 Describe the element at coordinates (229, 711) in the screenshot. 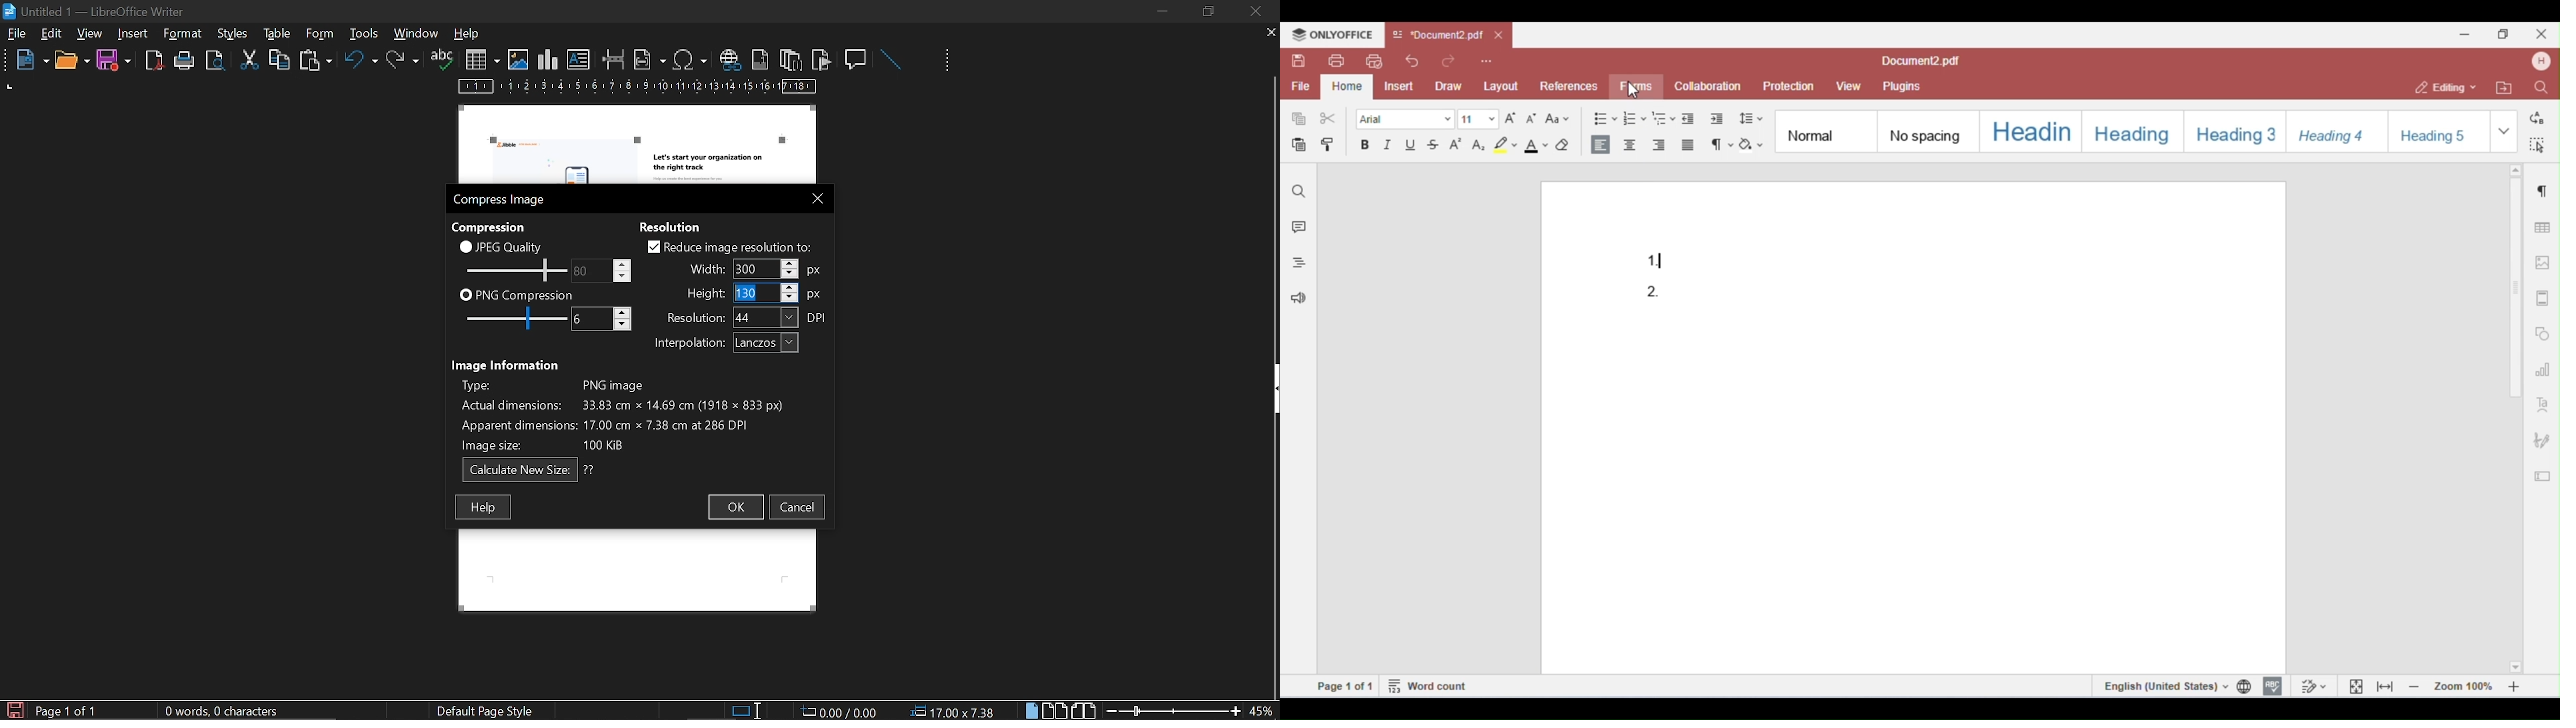

I see `word count` at that location.